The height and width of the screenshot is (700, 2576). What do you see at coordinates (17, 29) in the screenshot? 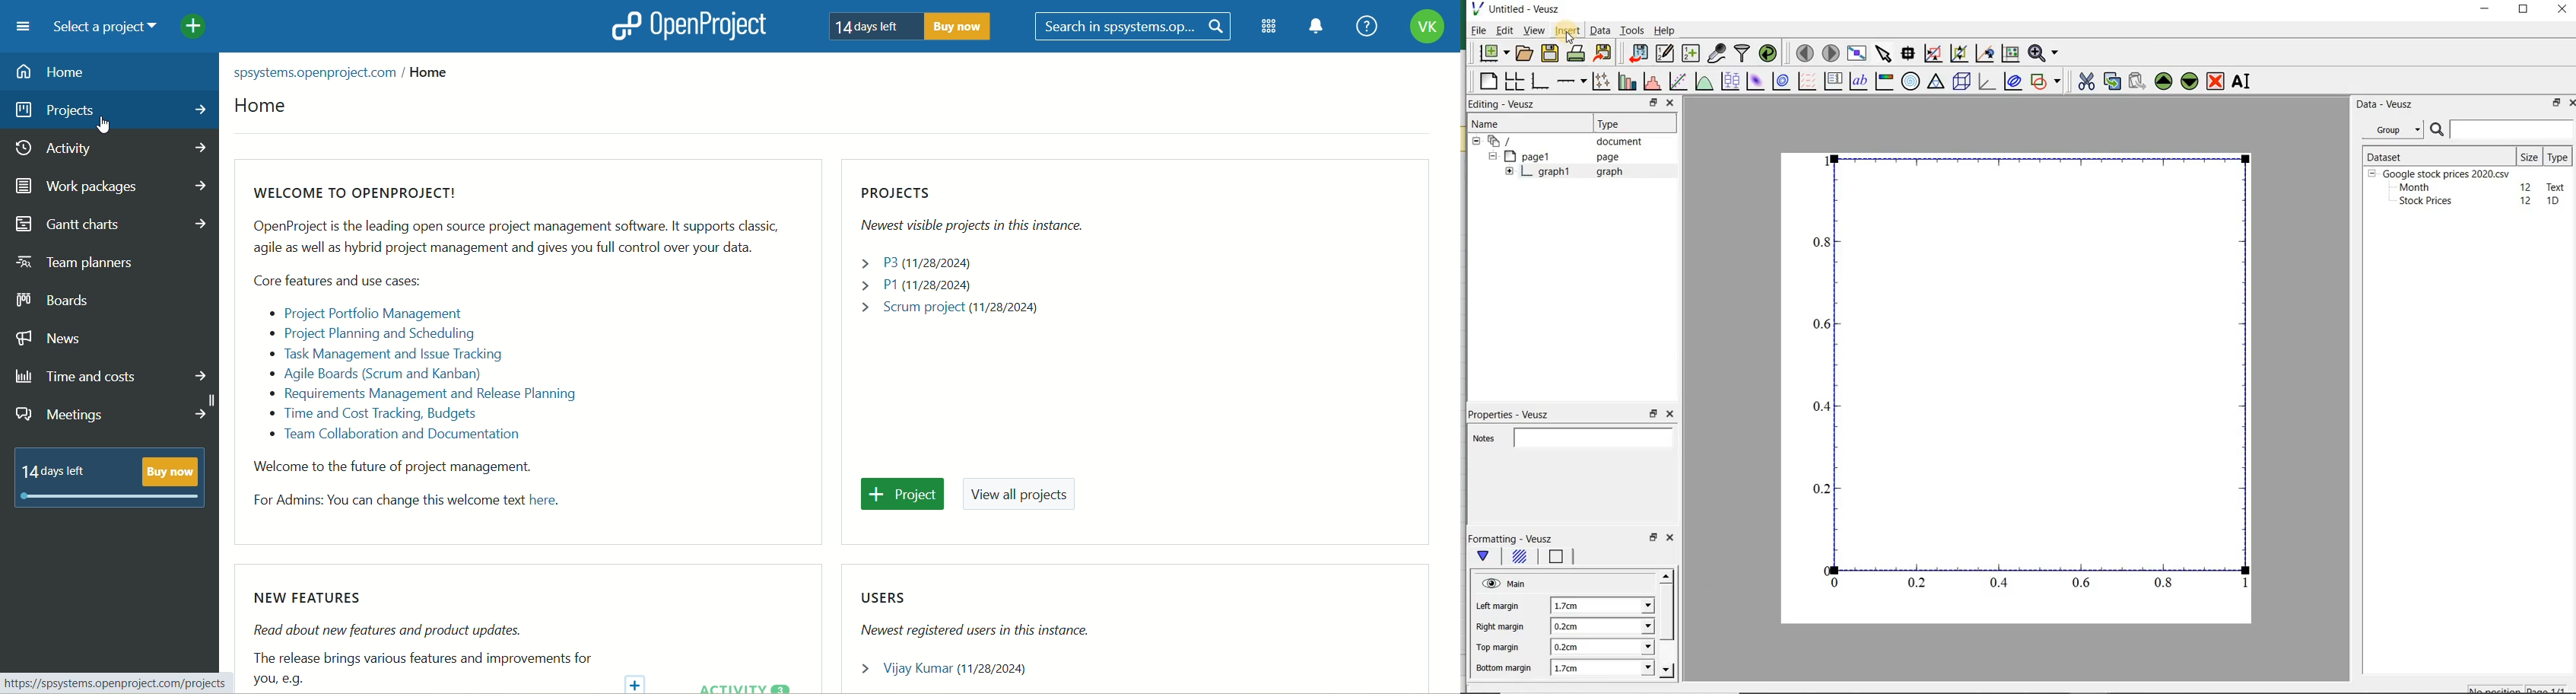
I see `menu` at bounding box center [17, 29].